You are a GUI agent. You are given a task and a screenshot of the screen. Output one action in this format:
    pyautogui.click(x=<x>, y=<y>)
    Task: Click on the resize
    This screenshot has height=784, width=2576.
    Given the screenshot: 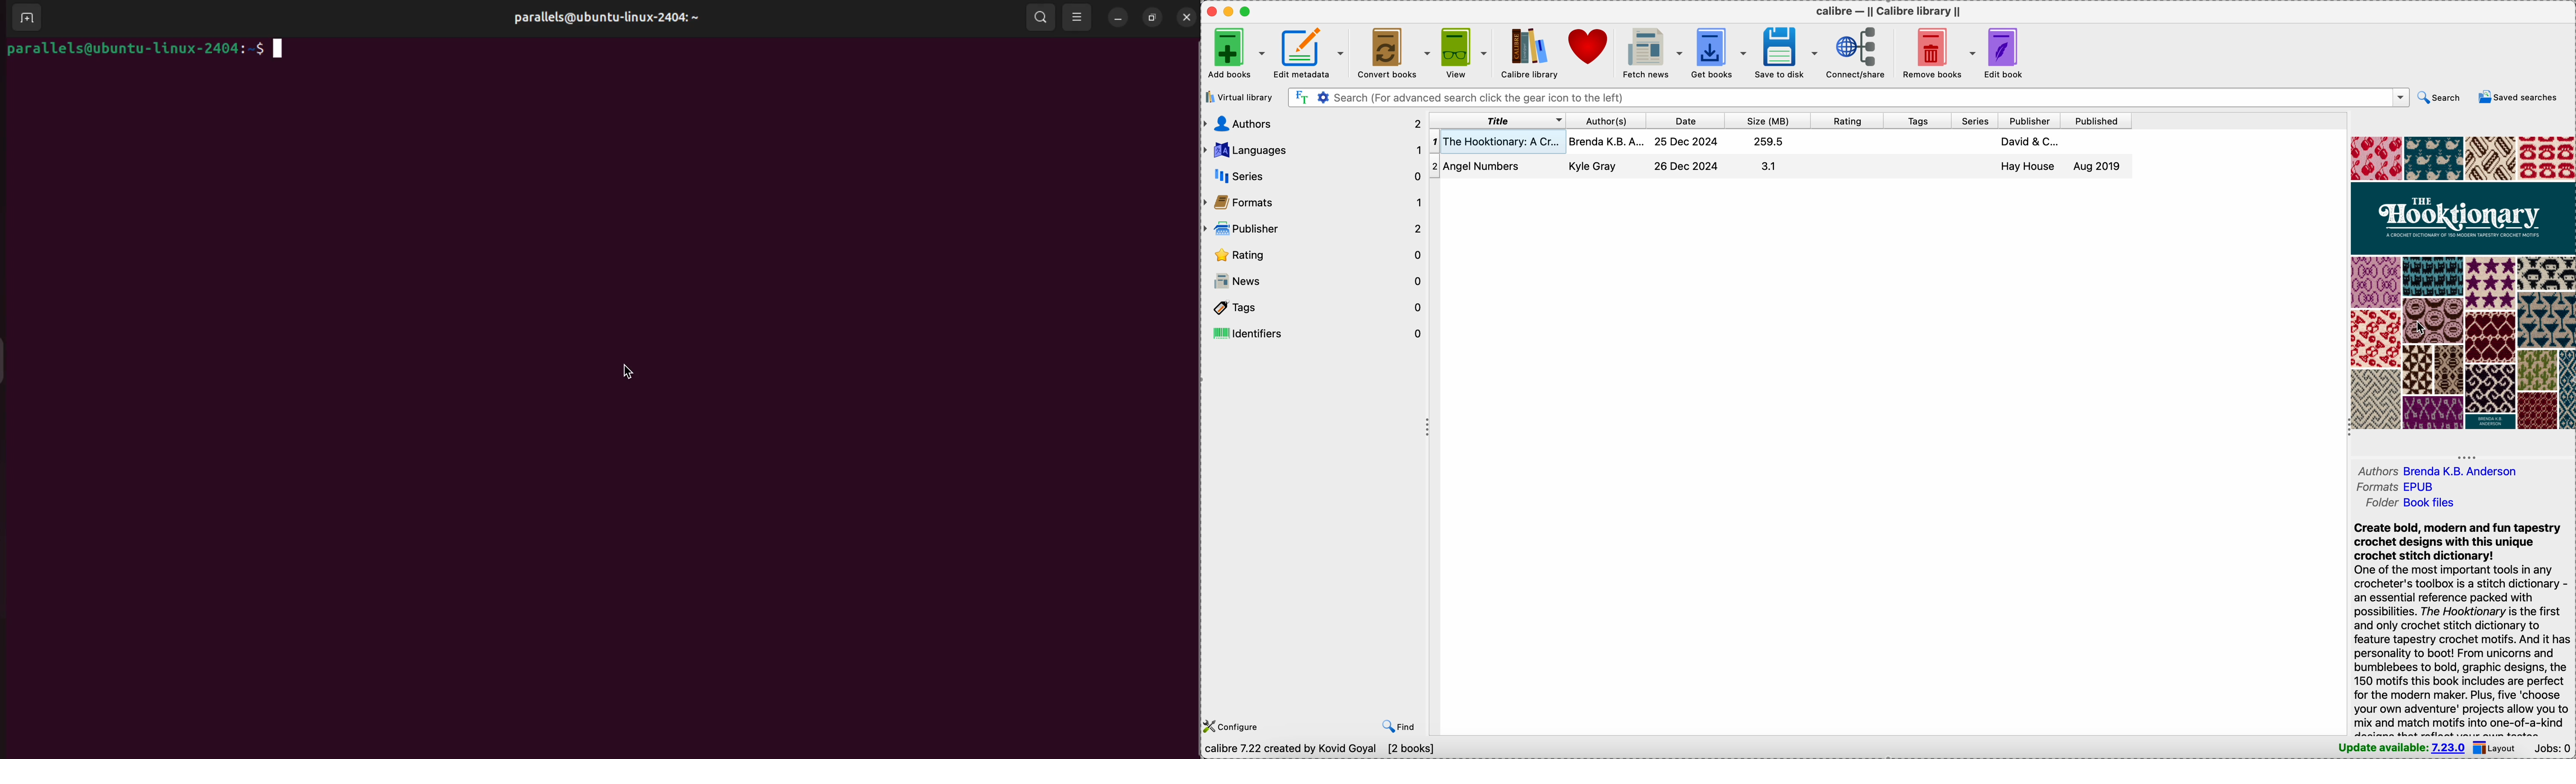 What is the action you would take?
    pyautogui.click(x=1154, y=17)
    